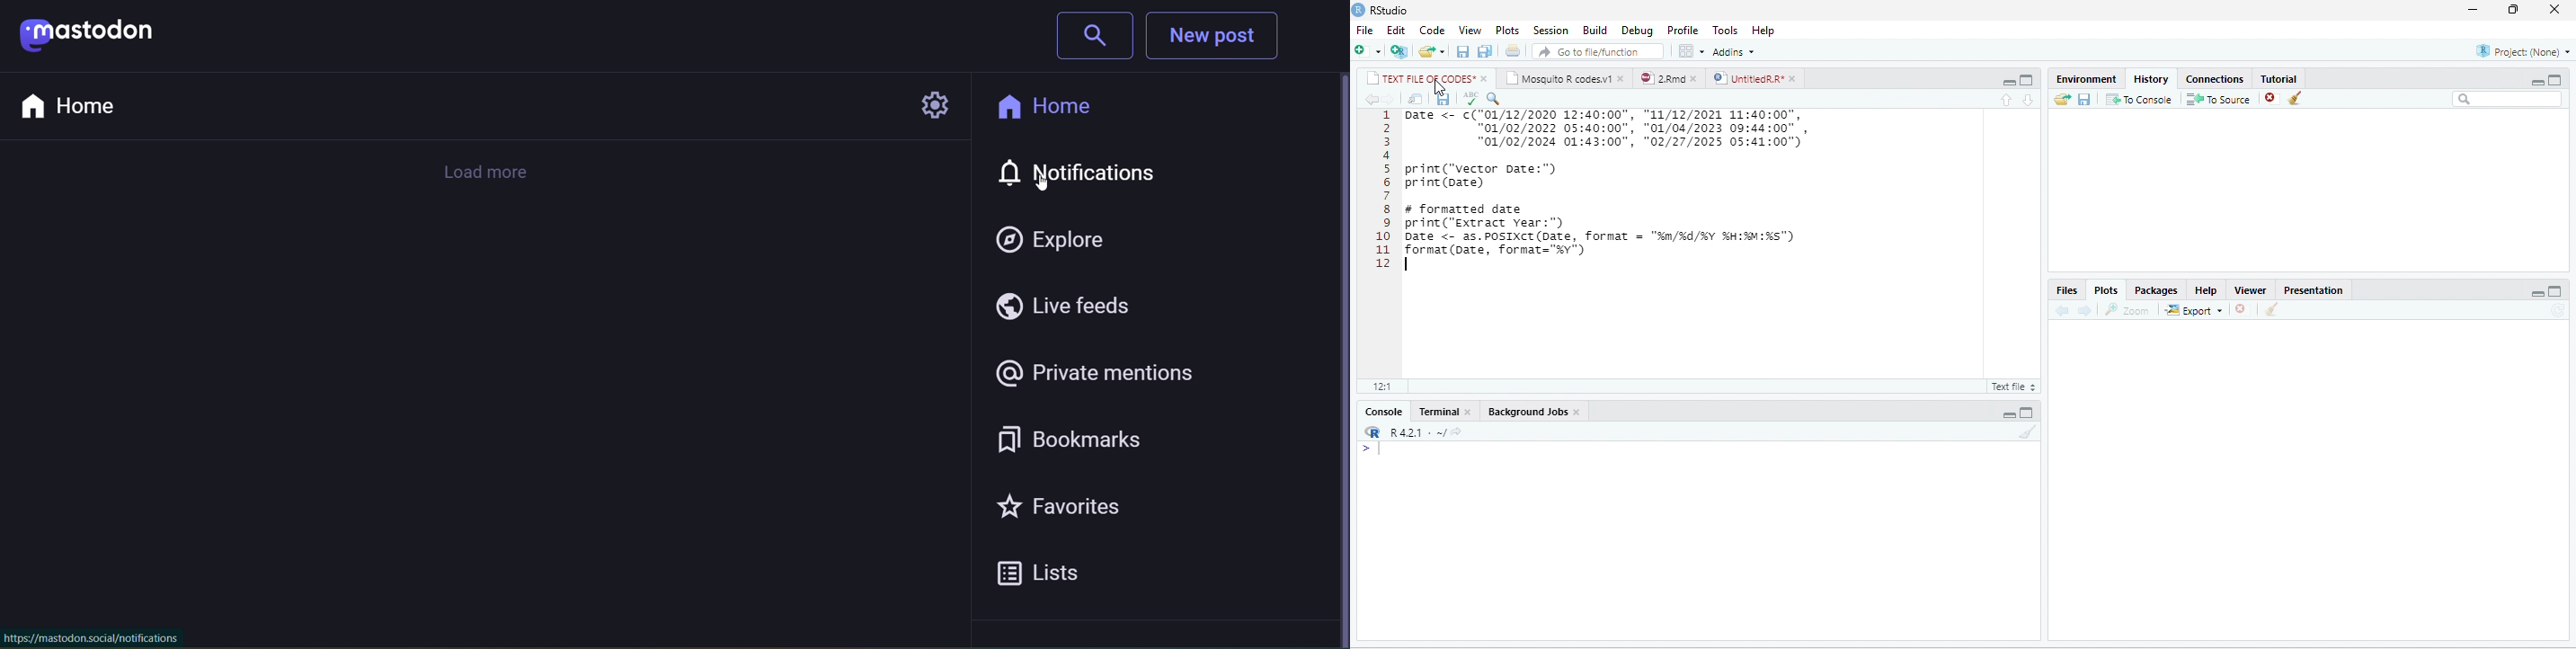 This screenshot has width=2576, height=672. Describe the element at coordinates (1372, 449) in the screenshot. I see `>` at that location.